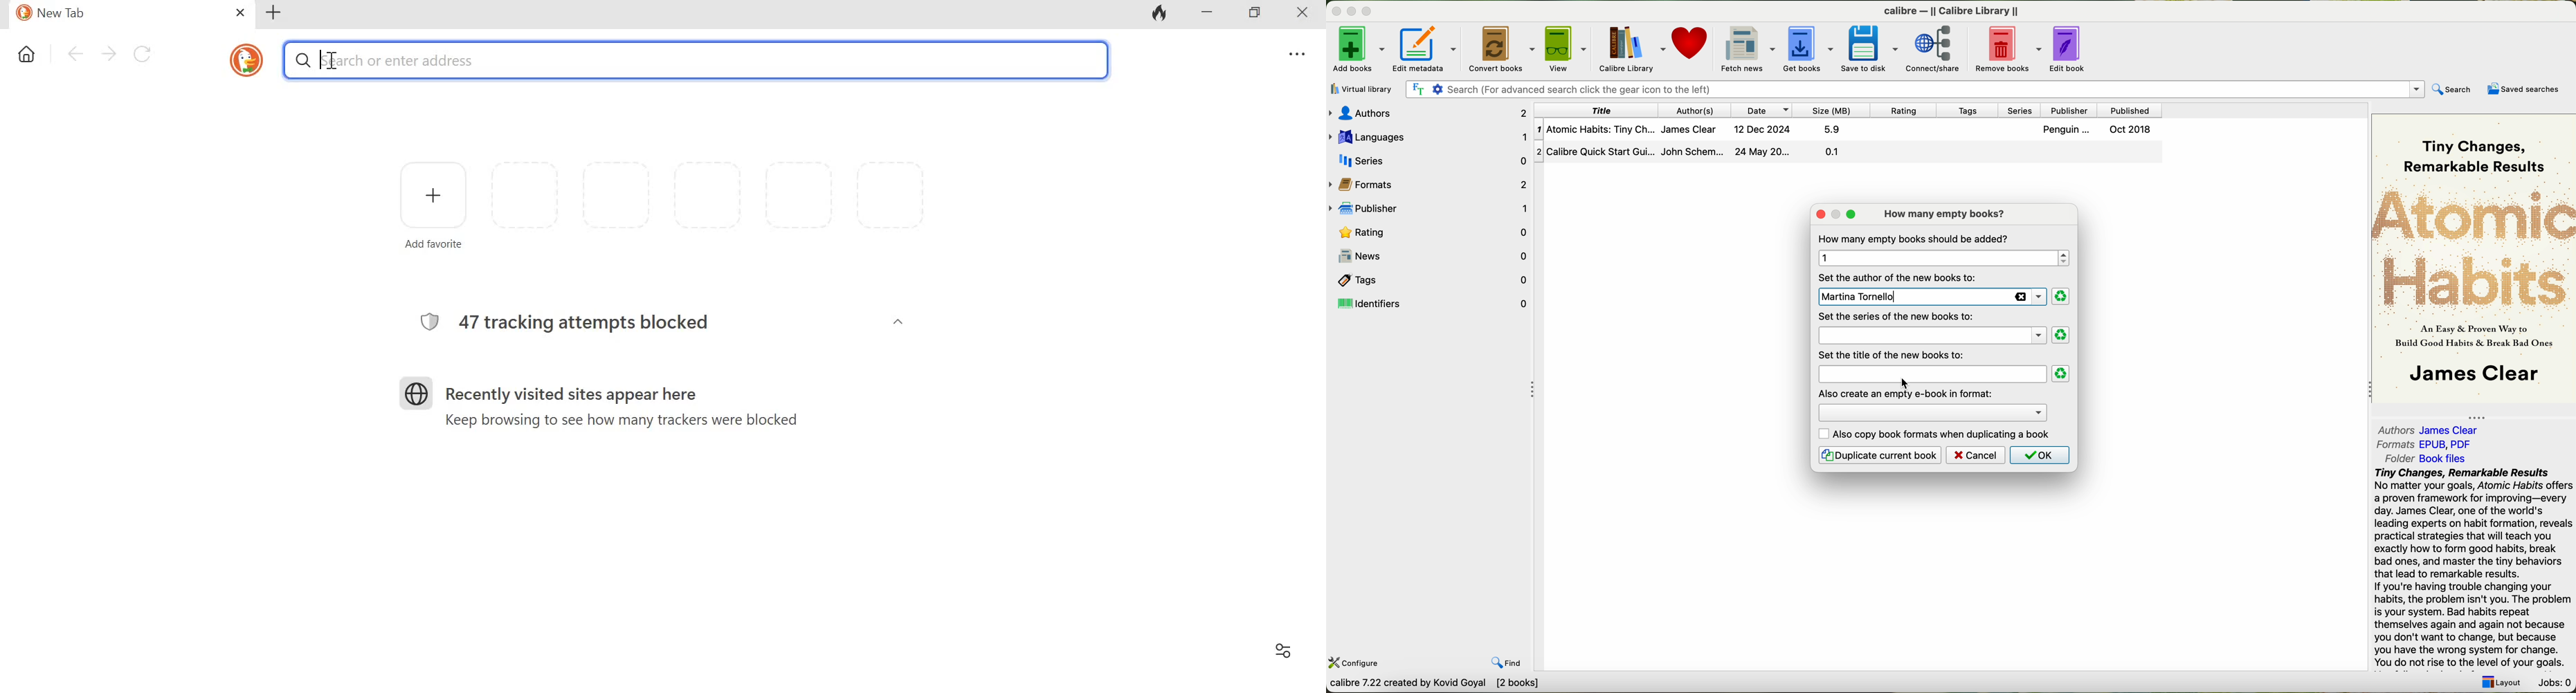 The image size is (2576, 700). What do you see at coordinates (2425, 444) in the screenshot?
I see `formats` at bounding box center [2425, 444].